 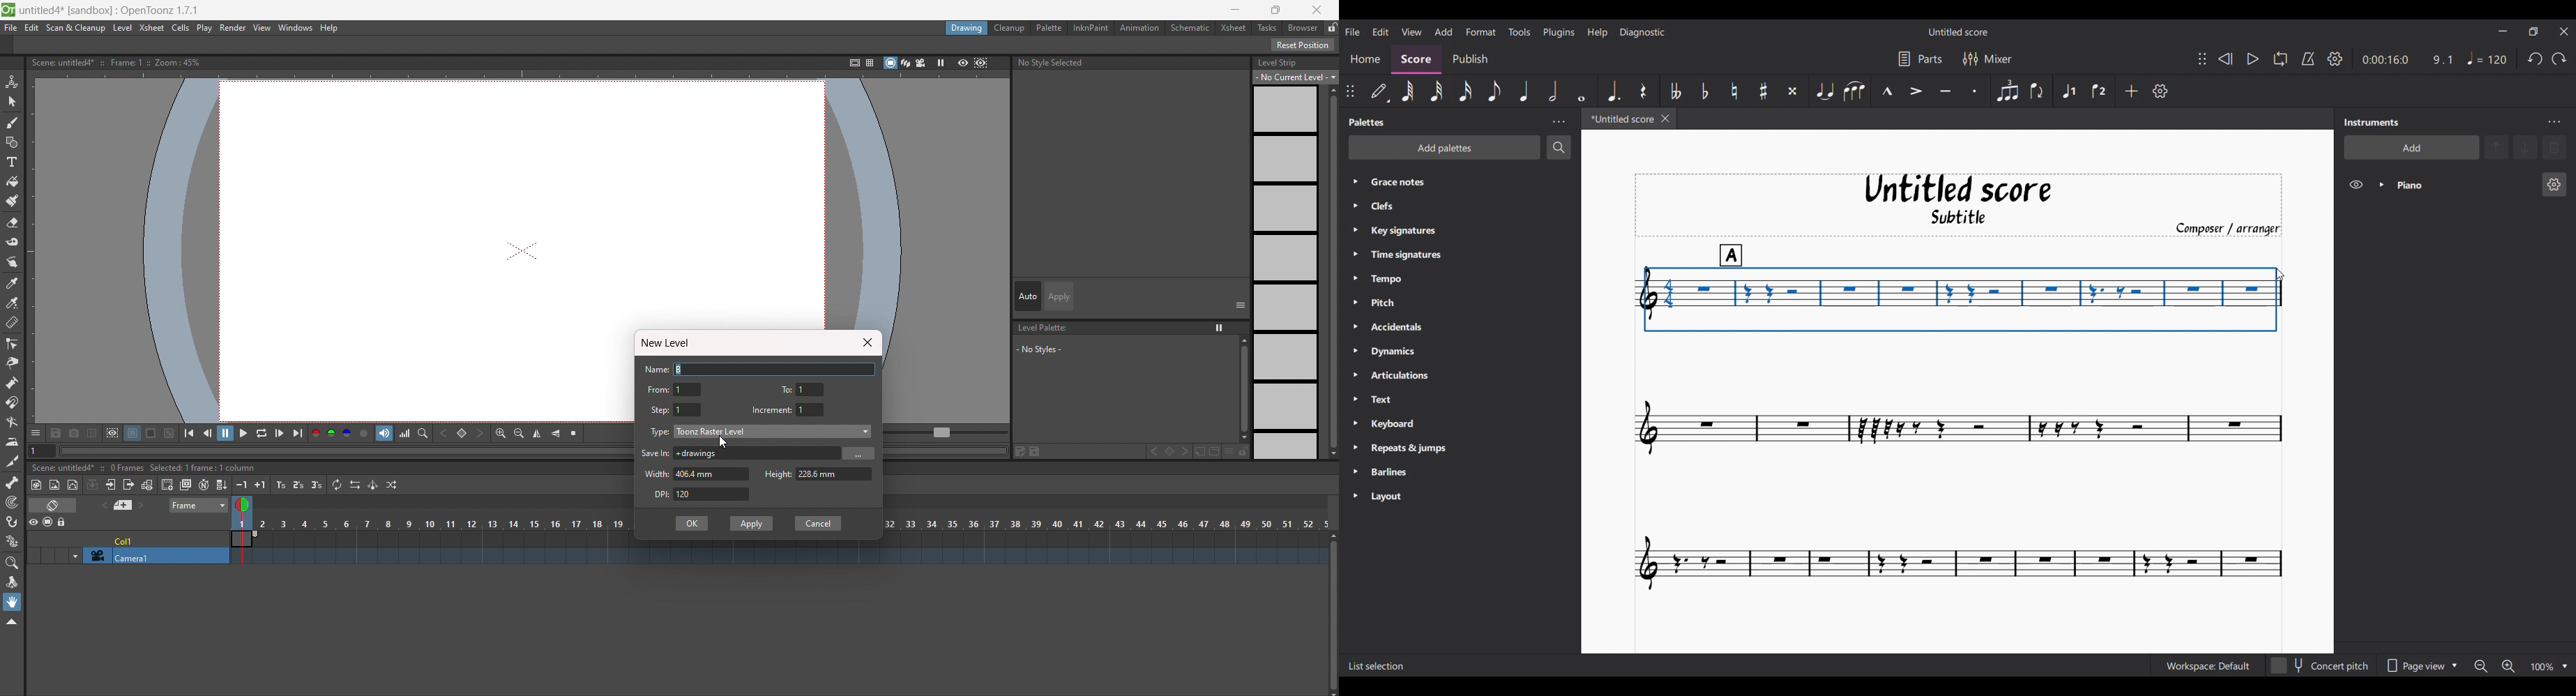 What do you see at coordinates (777, 472) in the screenshot?
I see `height` at bounding box center [777, 472].